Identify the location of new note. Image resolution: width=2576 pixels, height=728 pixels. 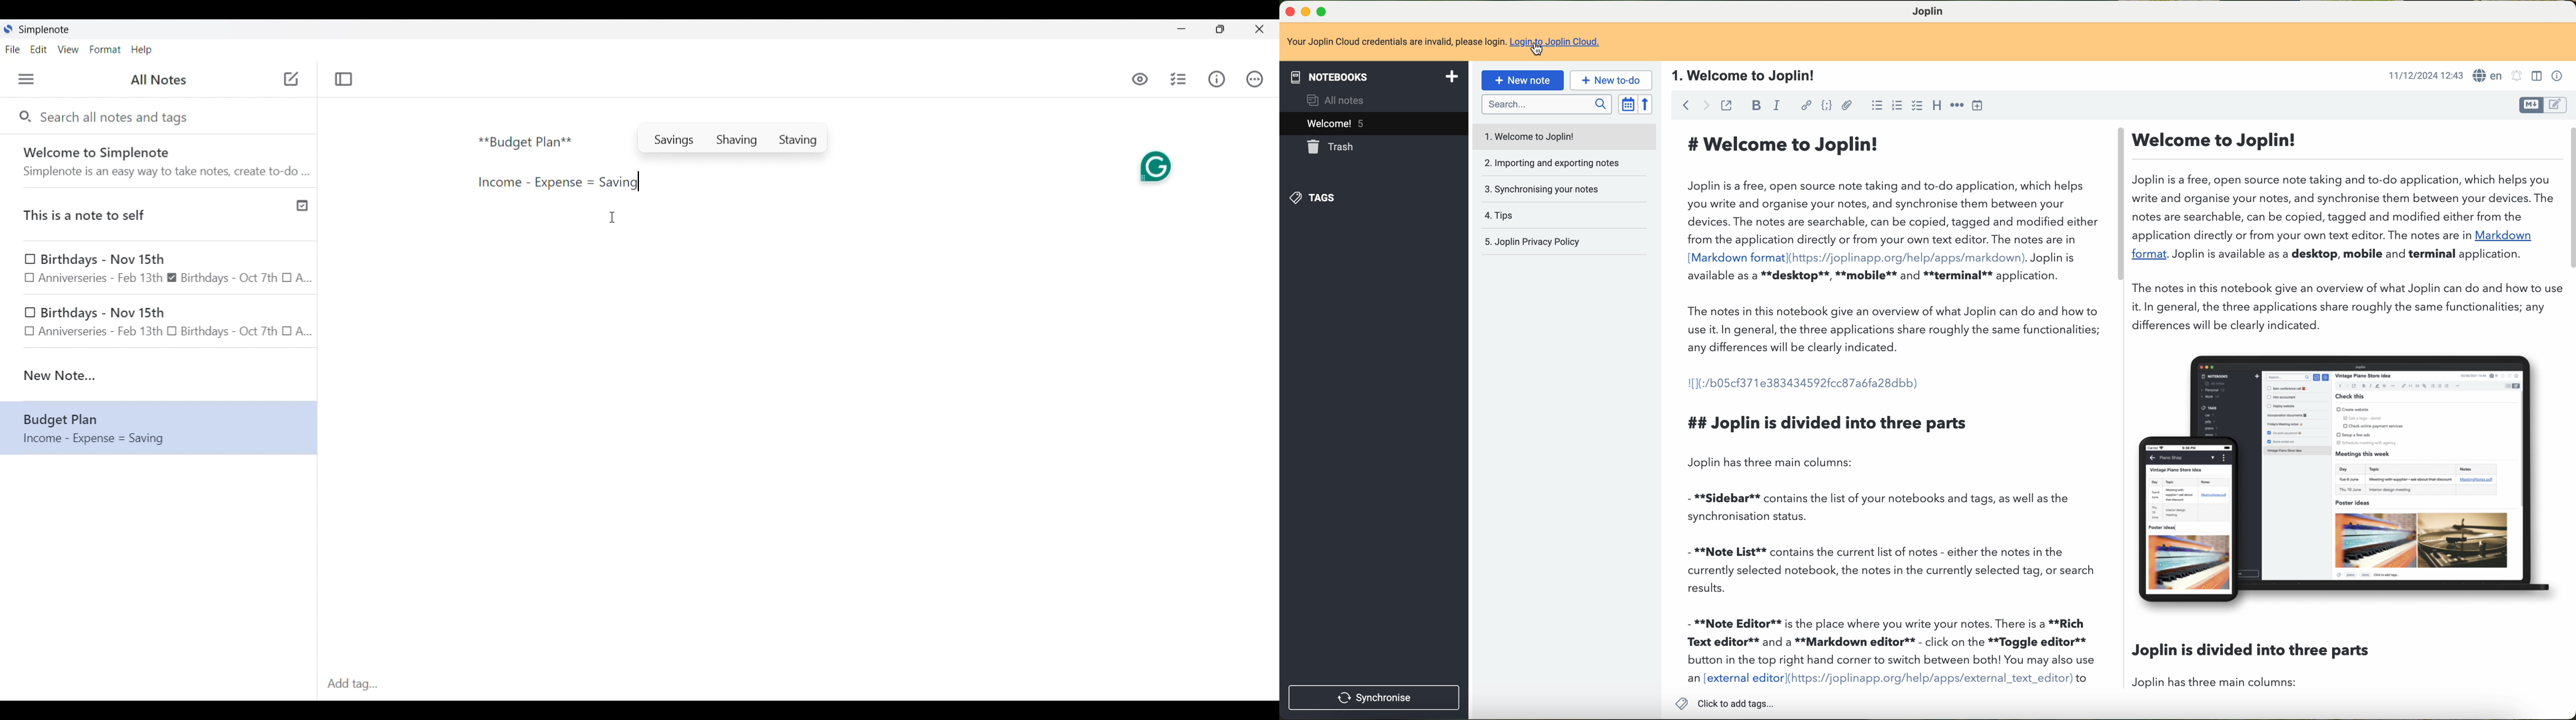
(1522, 81).